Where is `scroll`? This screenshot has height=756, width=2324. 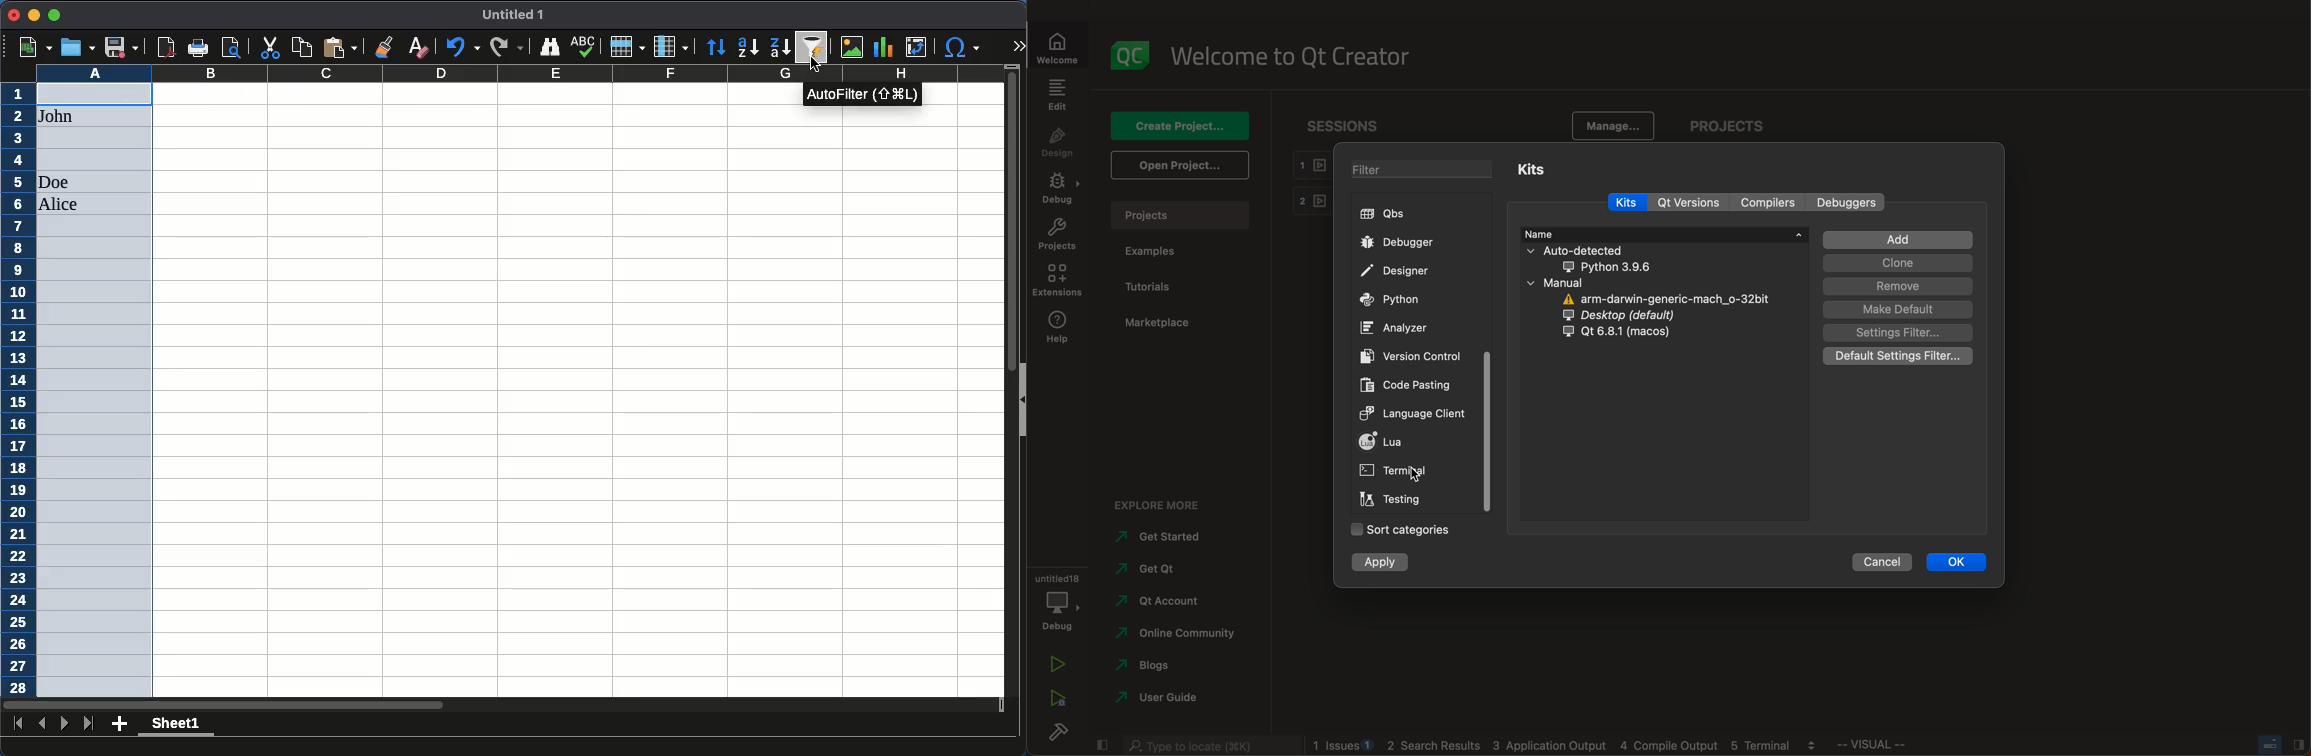
scroll is located at coordinates (1005, 389).